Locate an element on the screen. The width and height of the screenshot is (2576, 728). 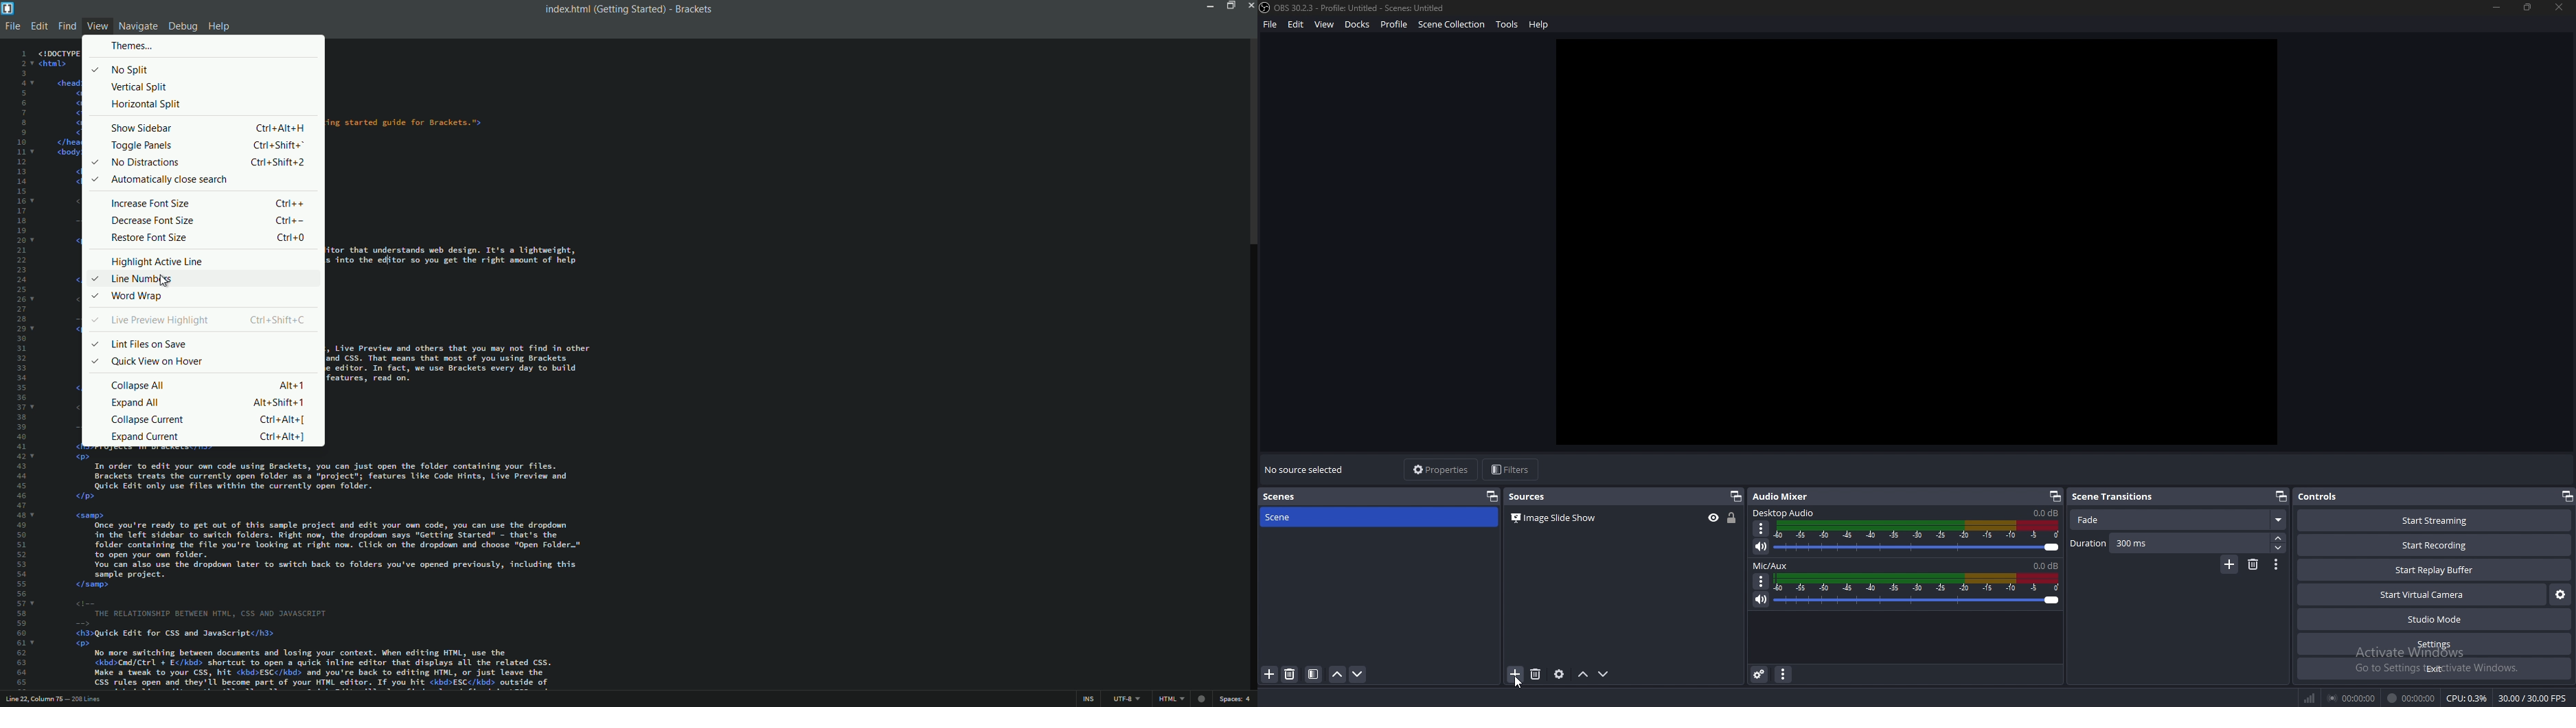
debug is located at coordinates (182, 27).